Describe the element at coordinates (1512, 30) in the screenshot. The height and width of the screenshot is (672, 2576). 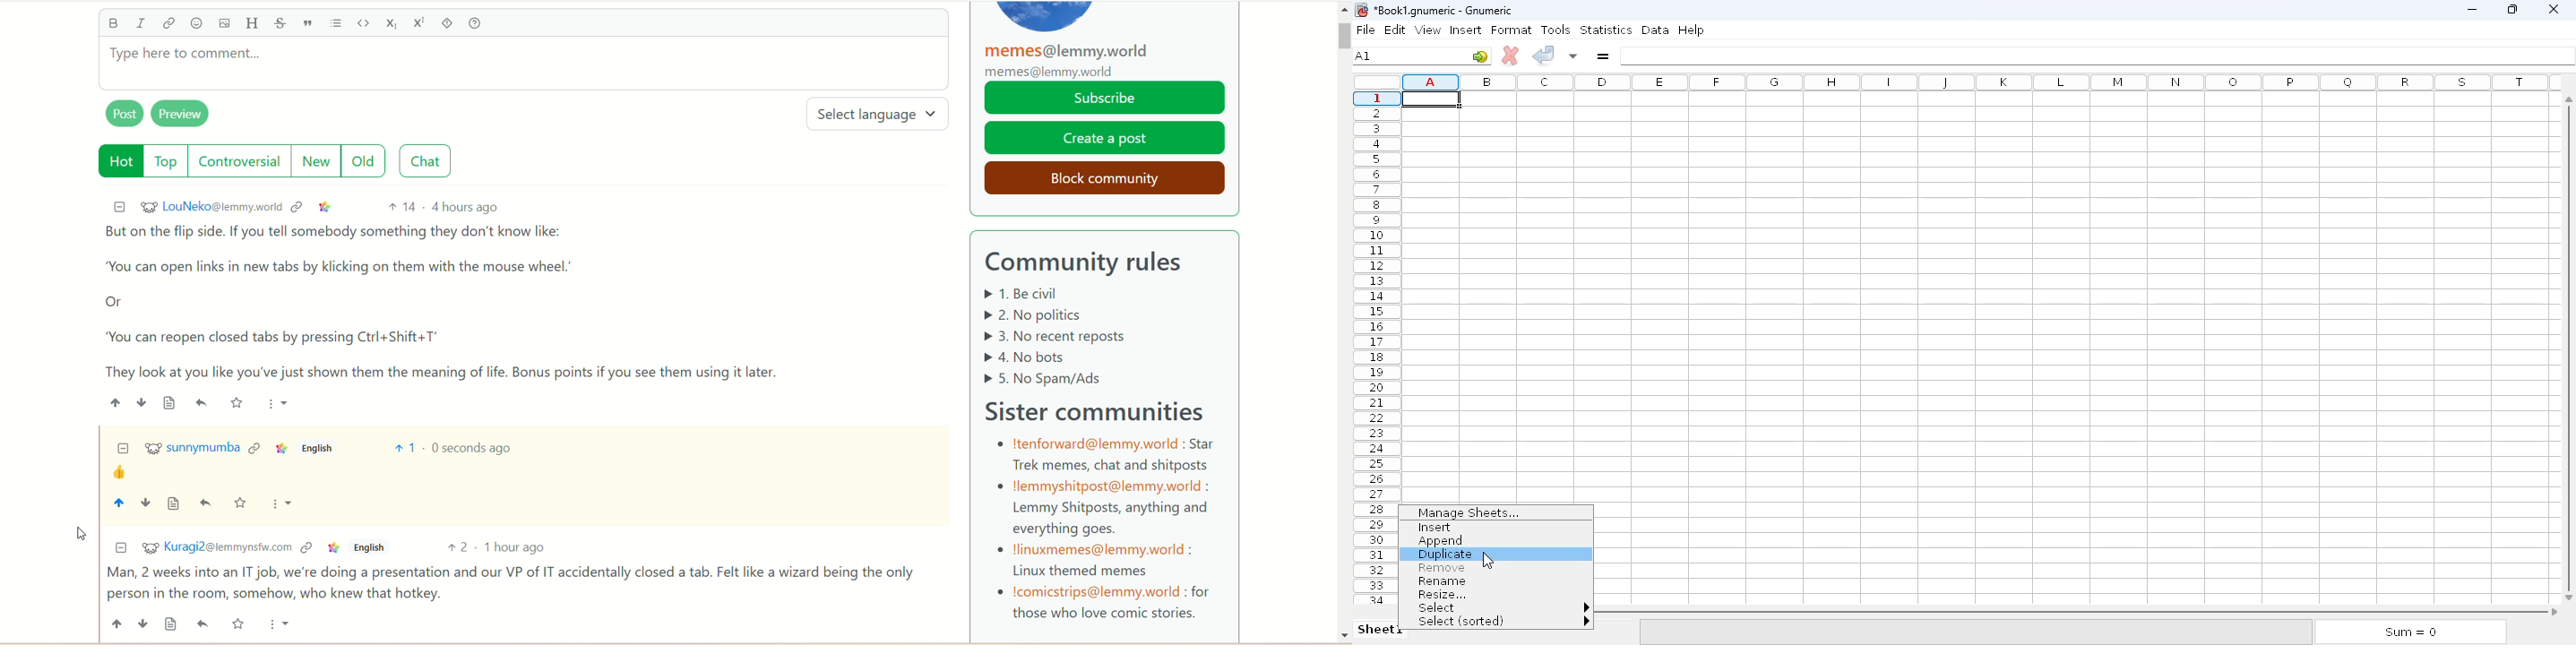
I see `format` at that location.